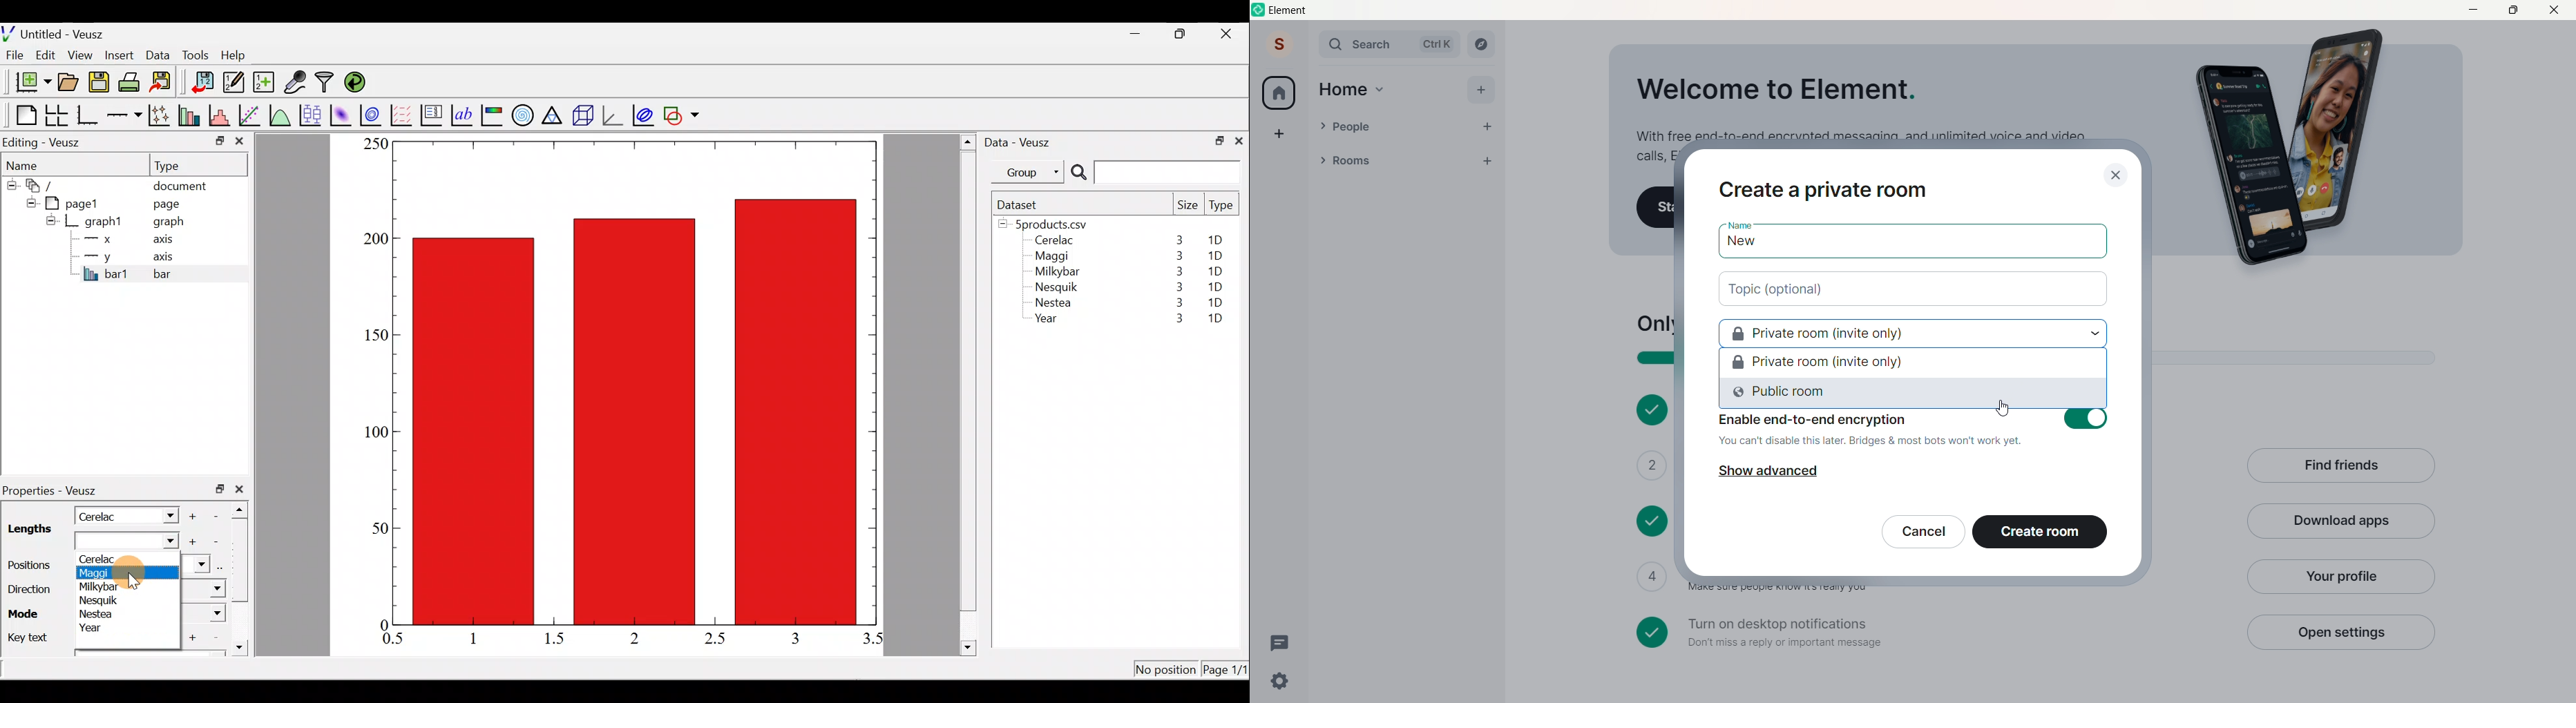 The height and width of the screenshot is (728, 2576). I want to click on Polar graph, so click(520, 113).